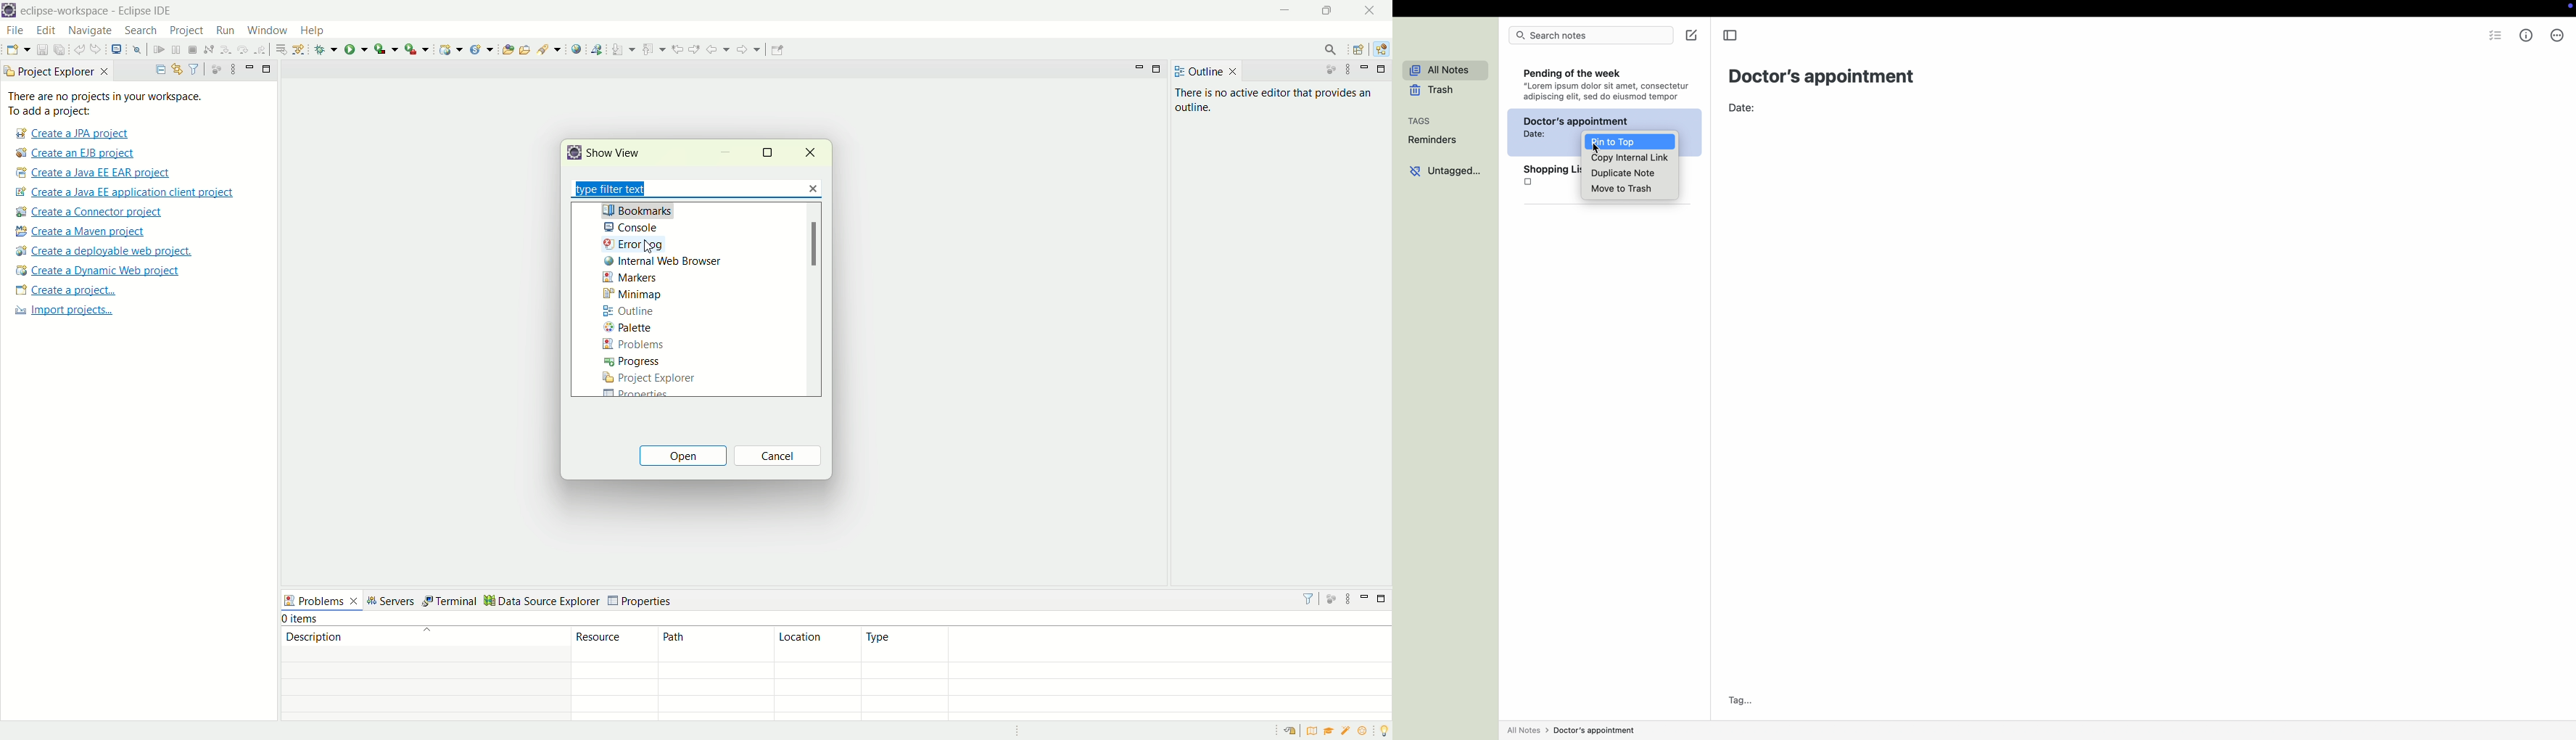 Image resolution: width=2576 pixels, height=756 pixels. I want to click on navigate, so click(91, 30).